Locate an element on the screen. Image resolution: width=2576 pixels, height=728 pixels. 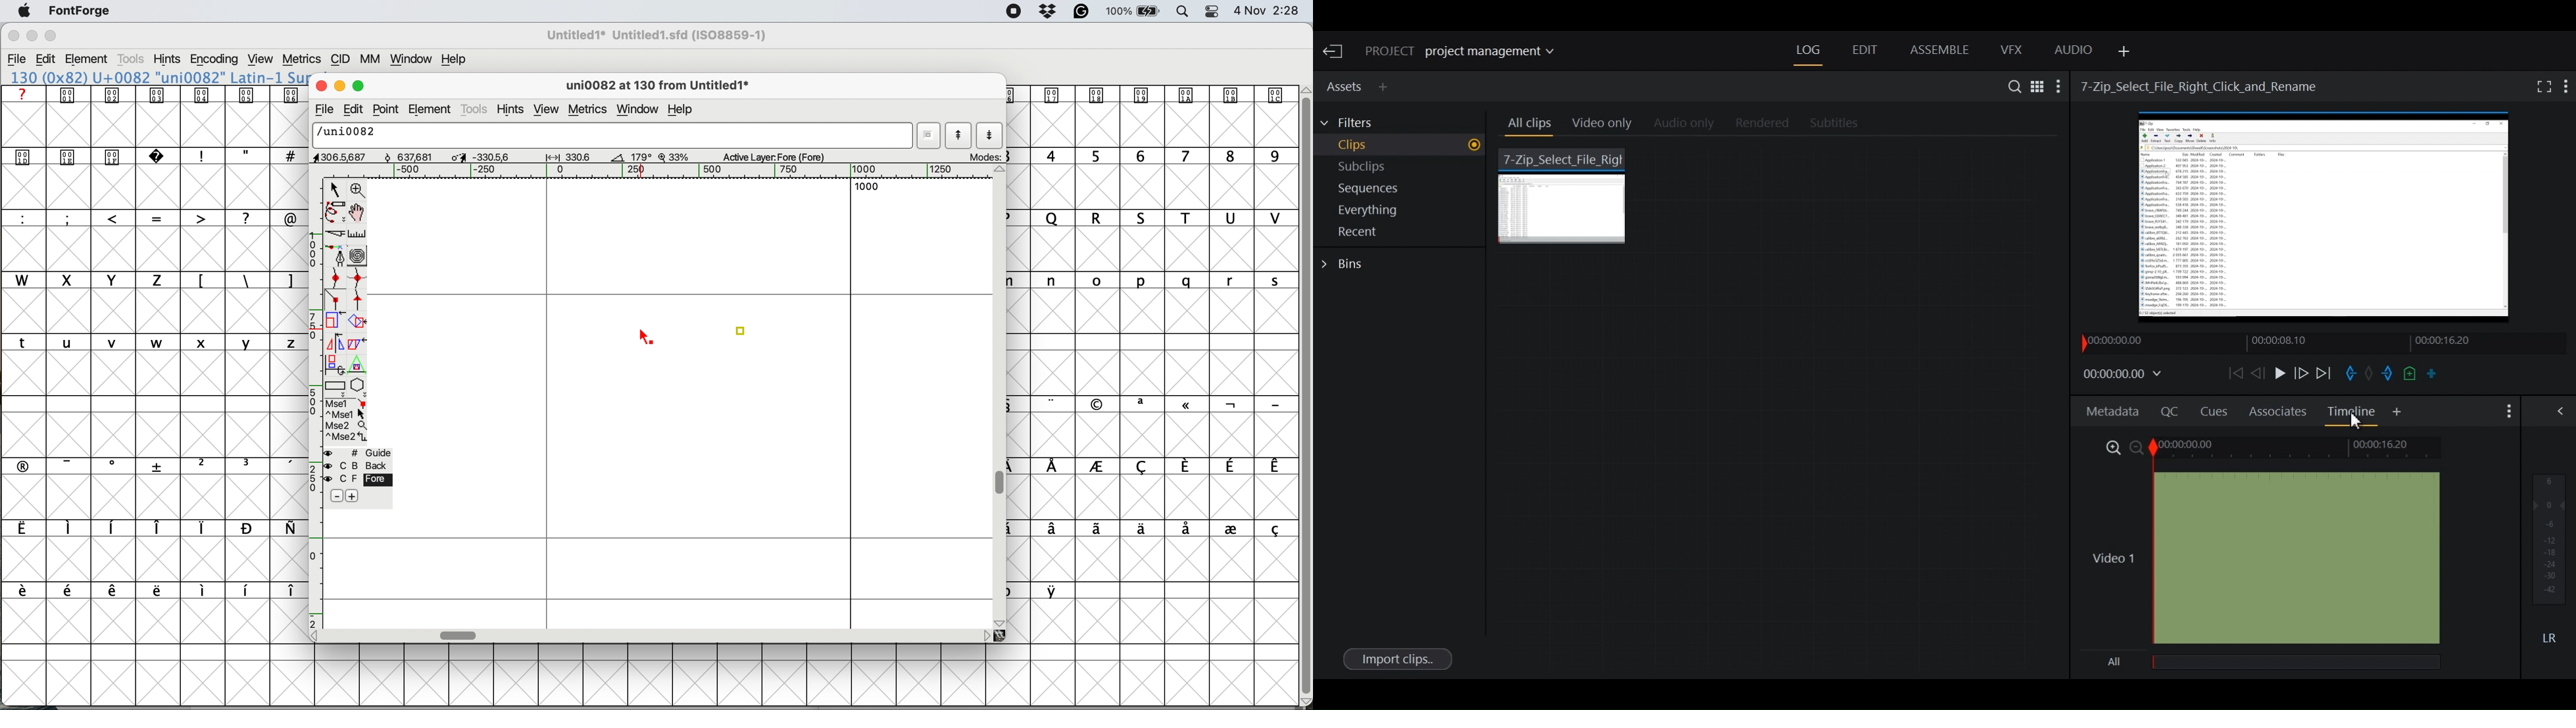
Cursor is located at coordinates (2354, 426).